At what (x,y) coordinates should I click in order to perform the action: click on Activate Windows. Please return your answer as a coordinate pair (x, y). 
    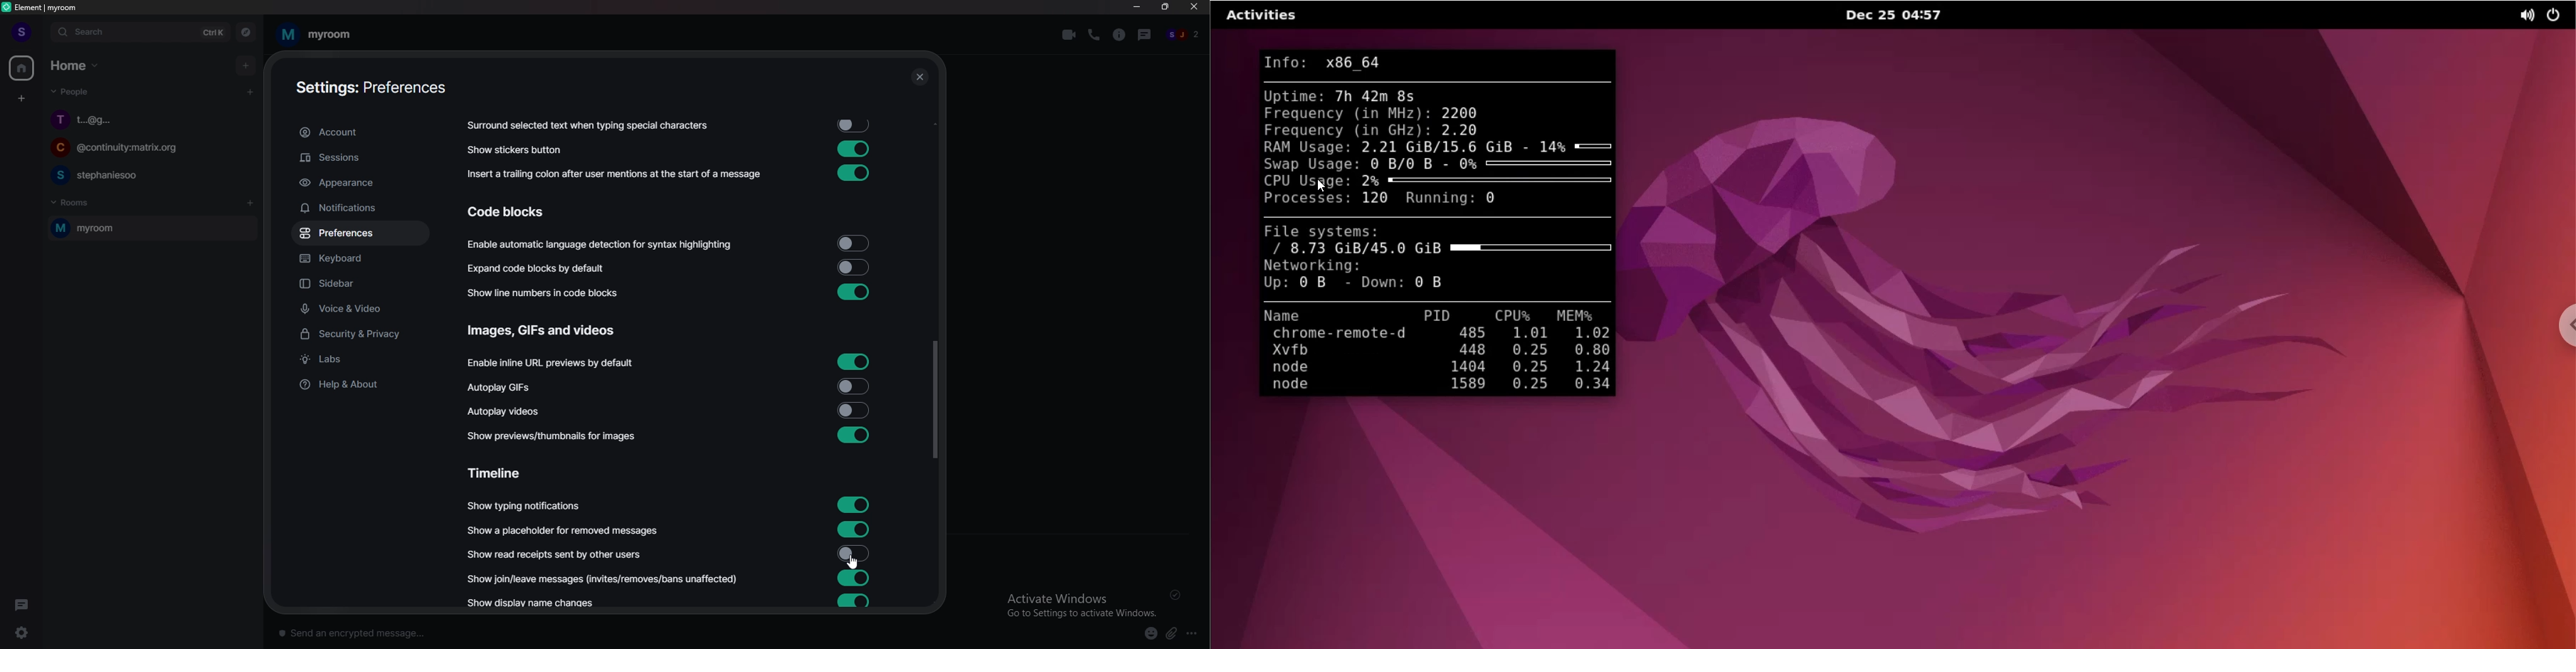
    Looking at the image, I should click on (1077, 604).